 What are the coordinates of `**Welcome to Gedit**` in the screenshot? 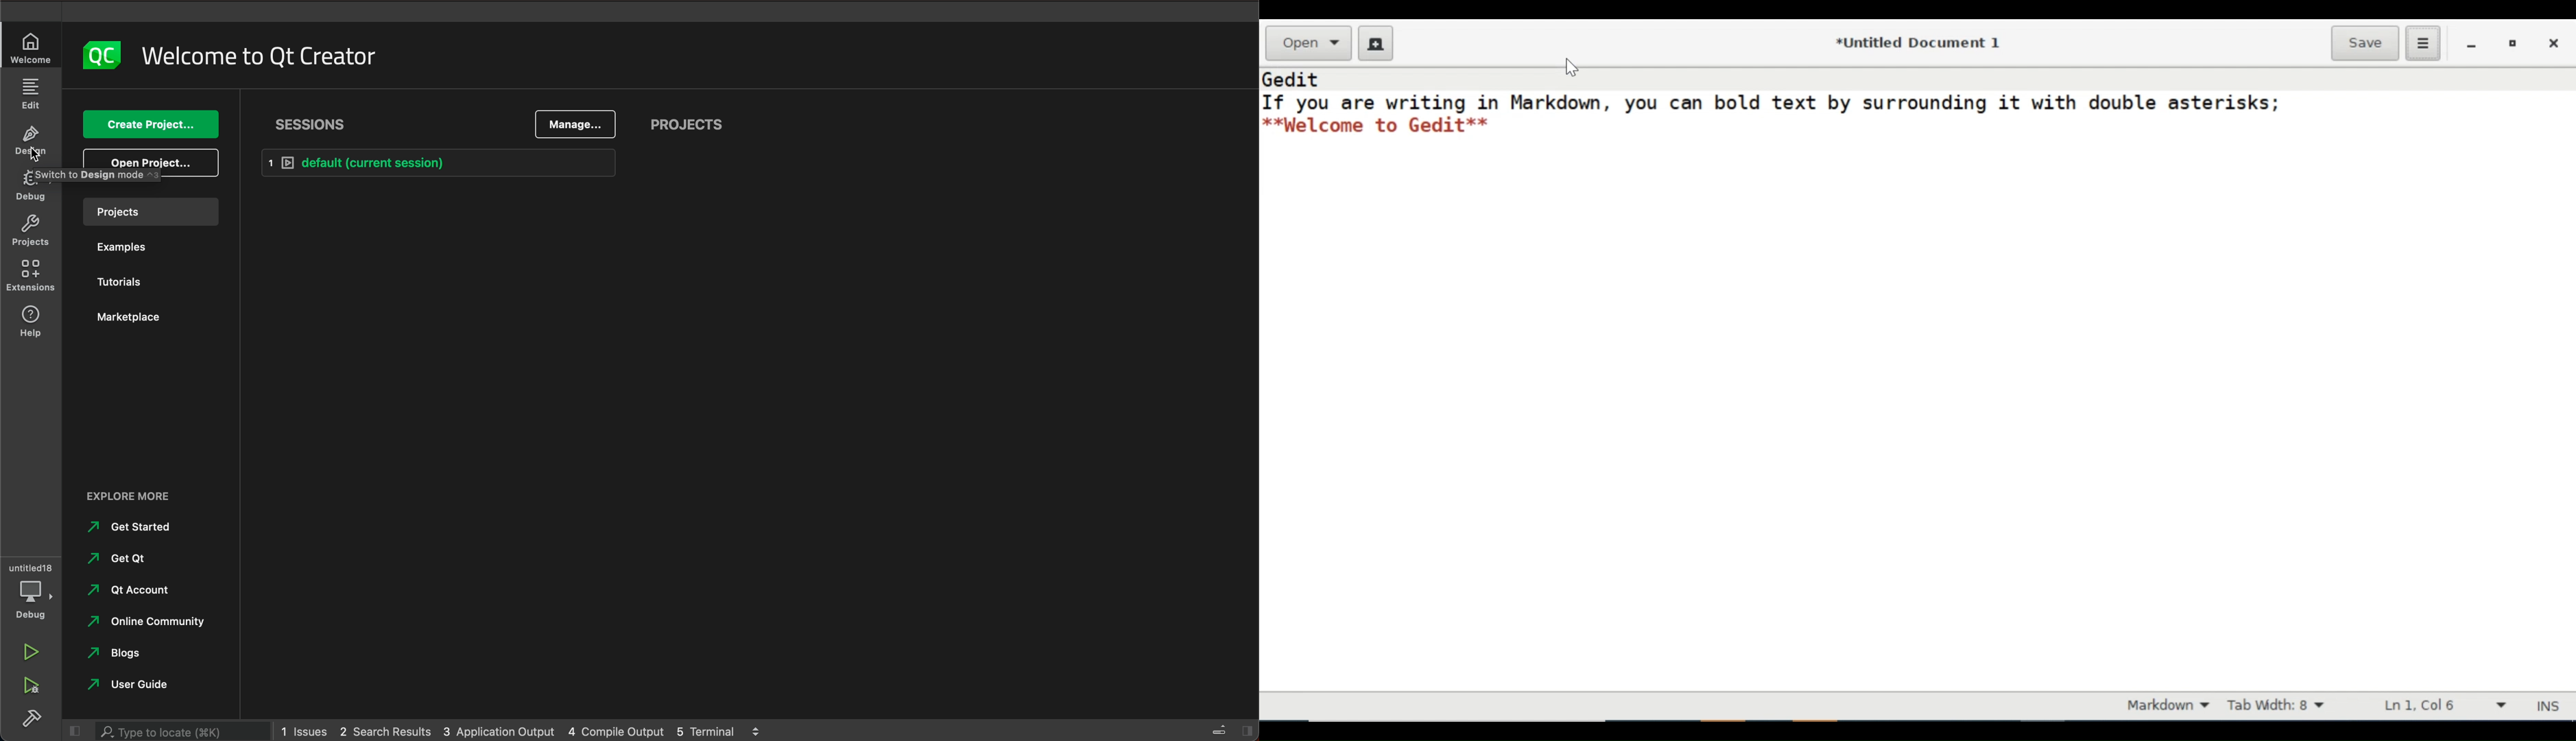 It's located at (1377, 126).